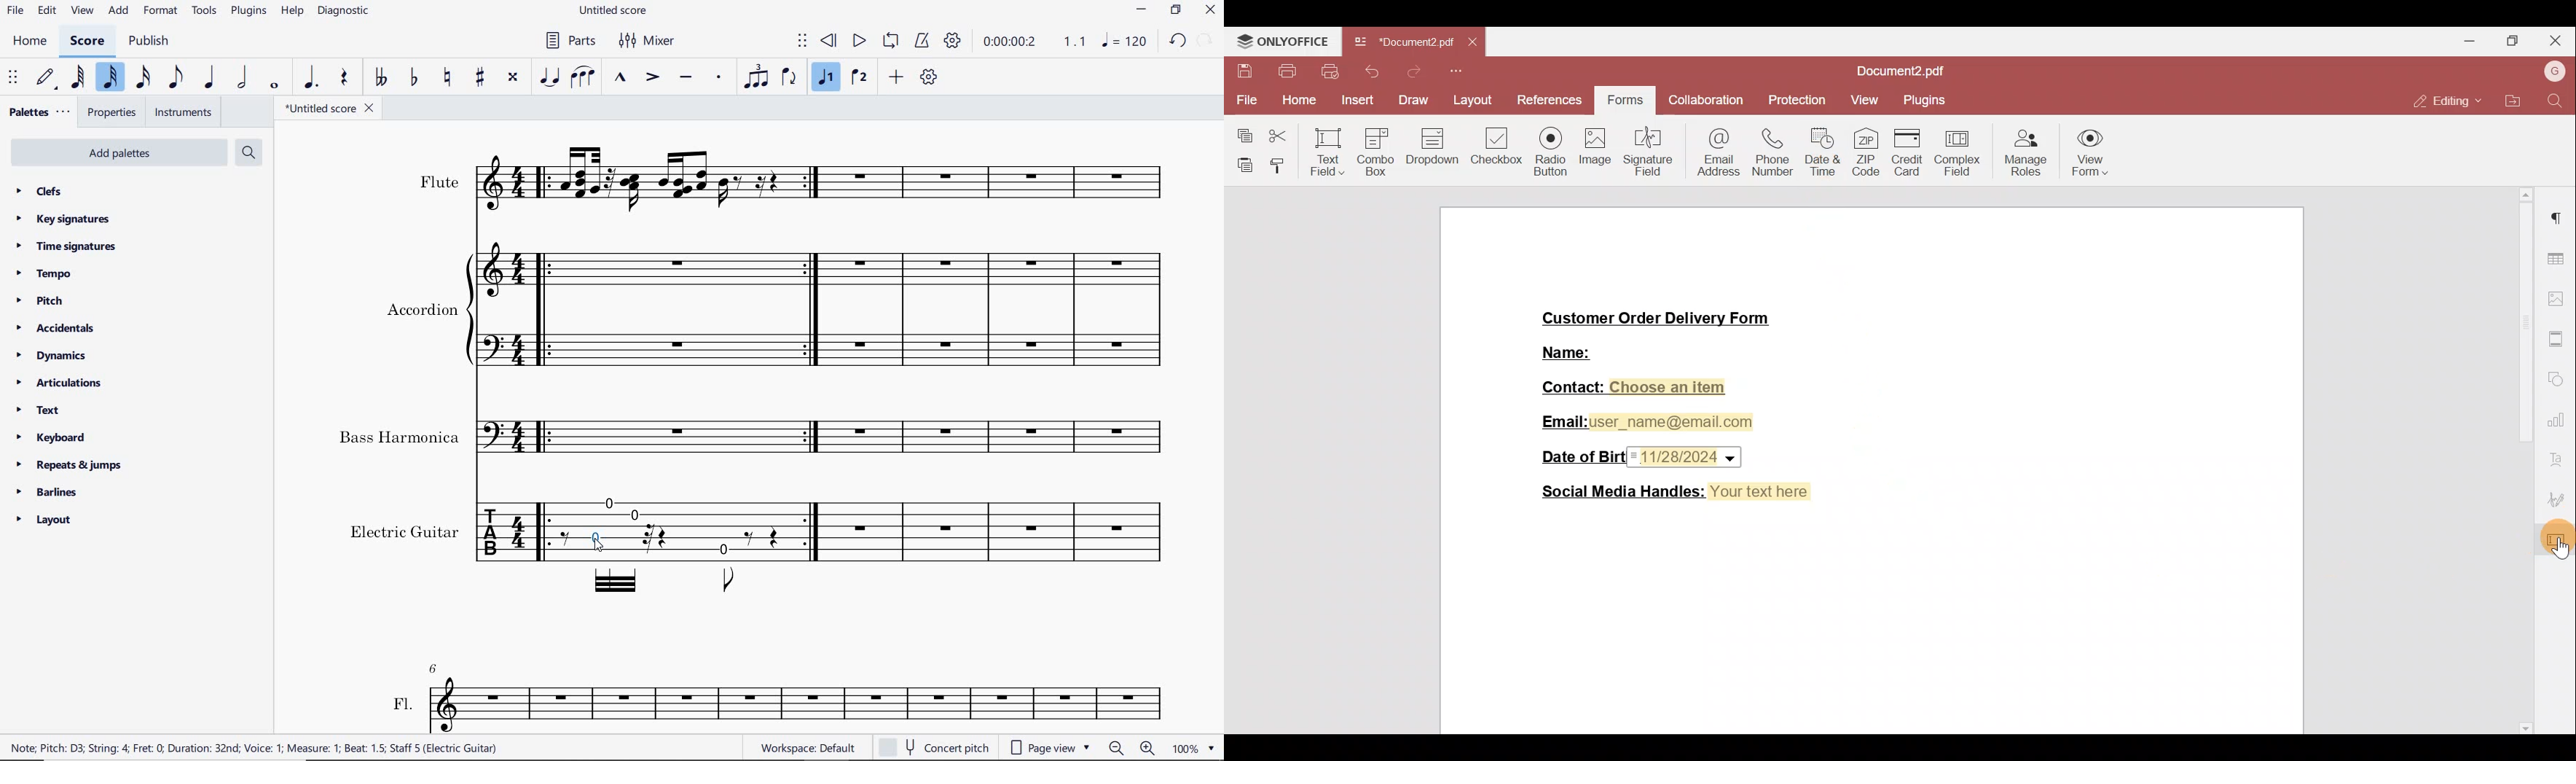 This screenshot has height=784, width=2576. What do you see at coordinates (342, 13) in the screenshot?
I see `diagnostic` at bounding box center [342, 13].